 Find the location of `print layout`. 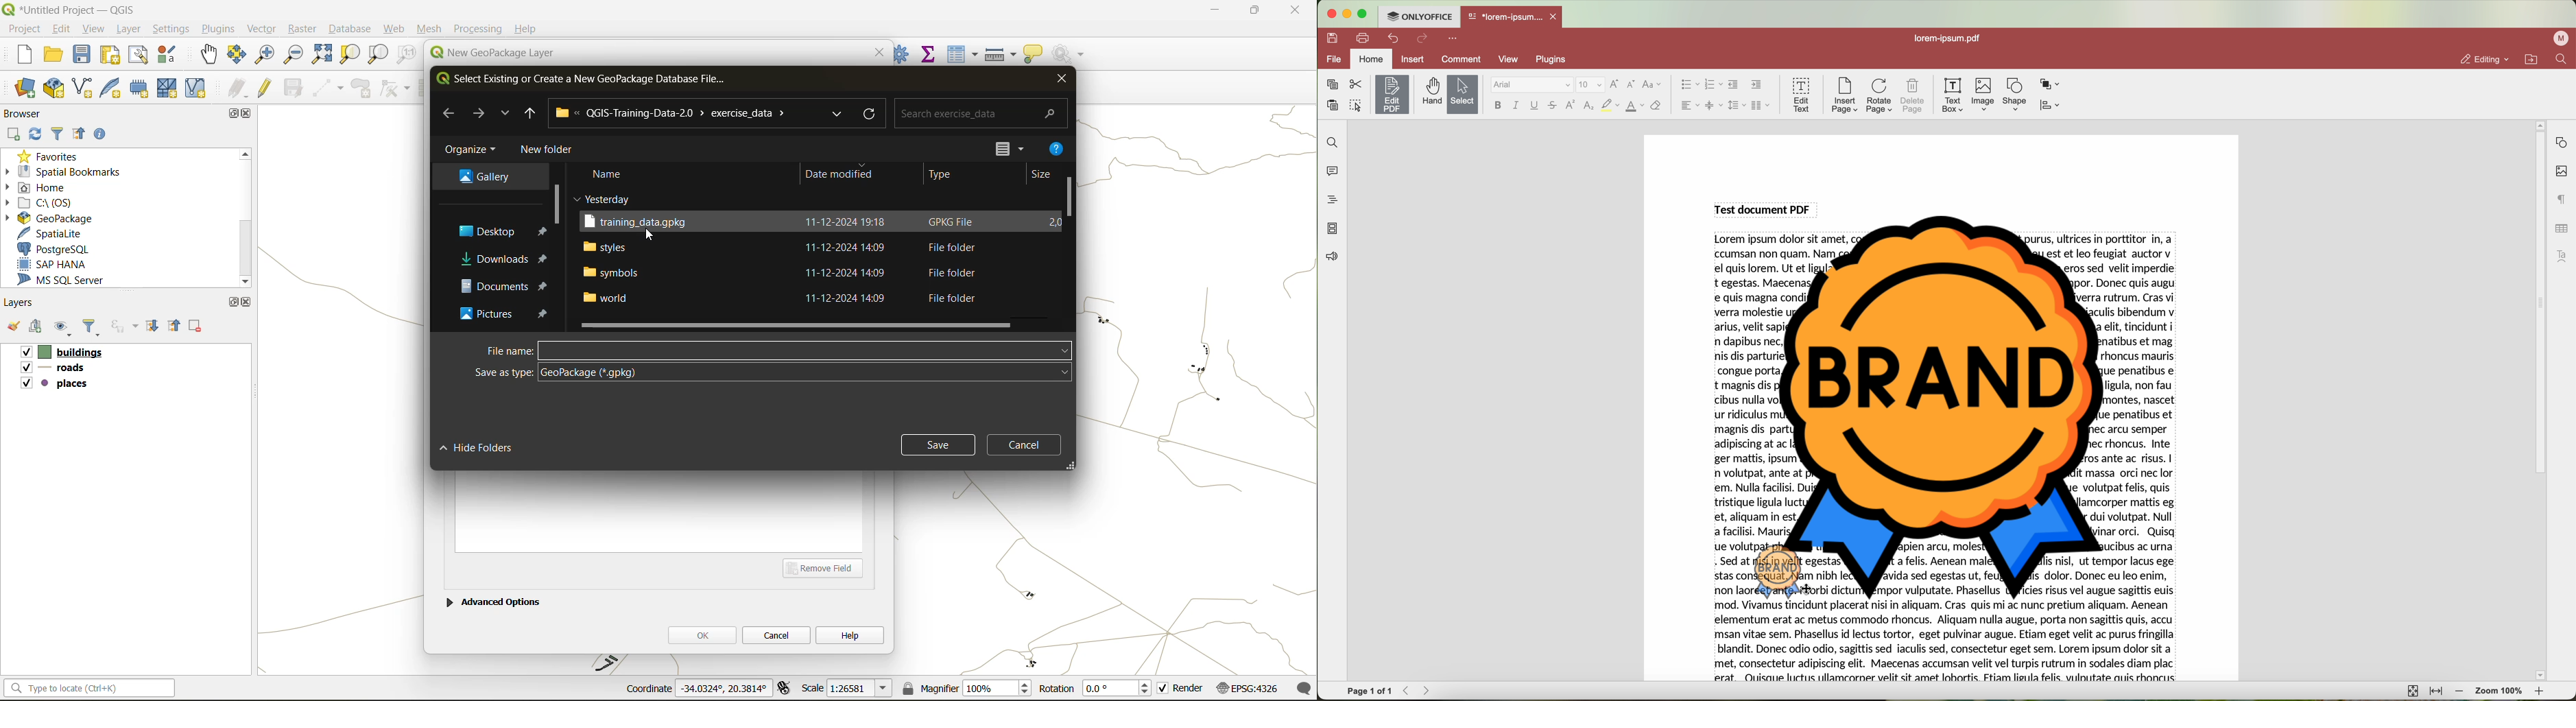

print layout is located at coordinates (111, 56).